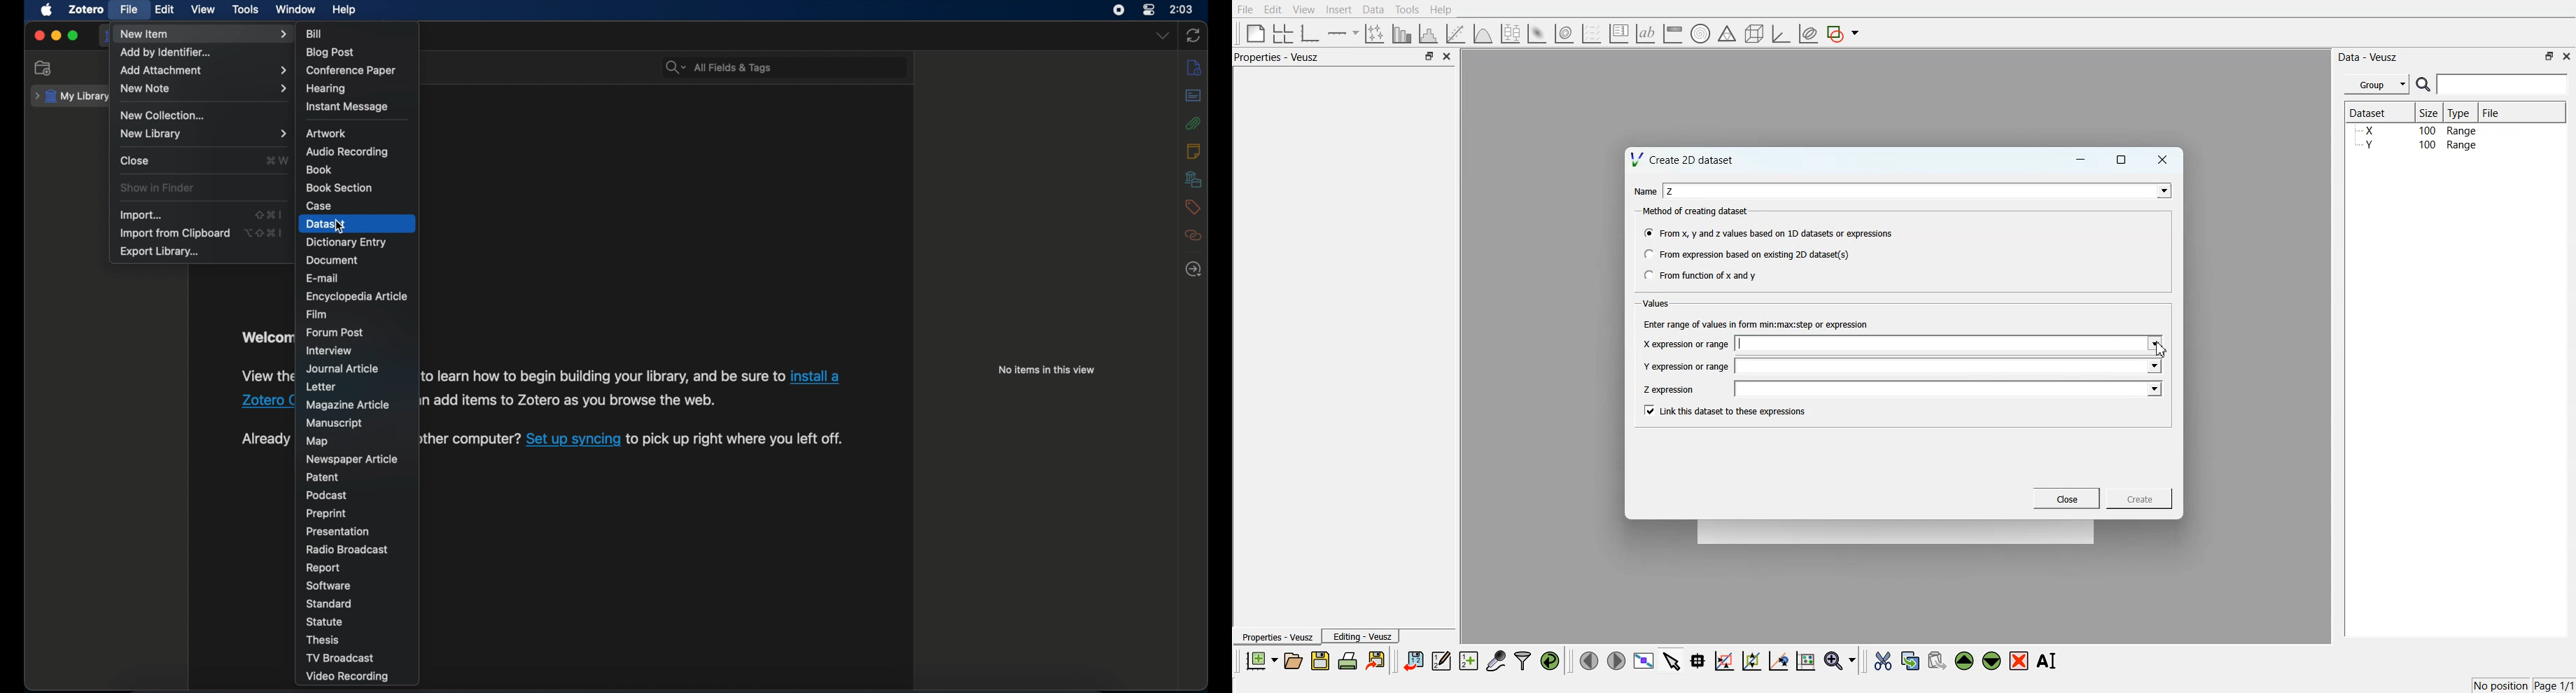 This screenshot has height=700, width=2576. I want to click on 3D Function, so click(1483, 34).